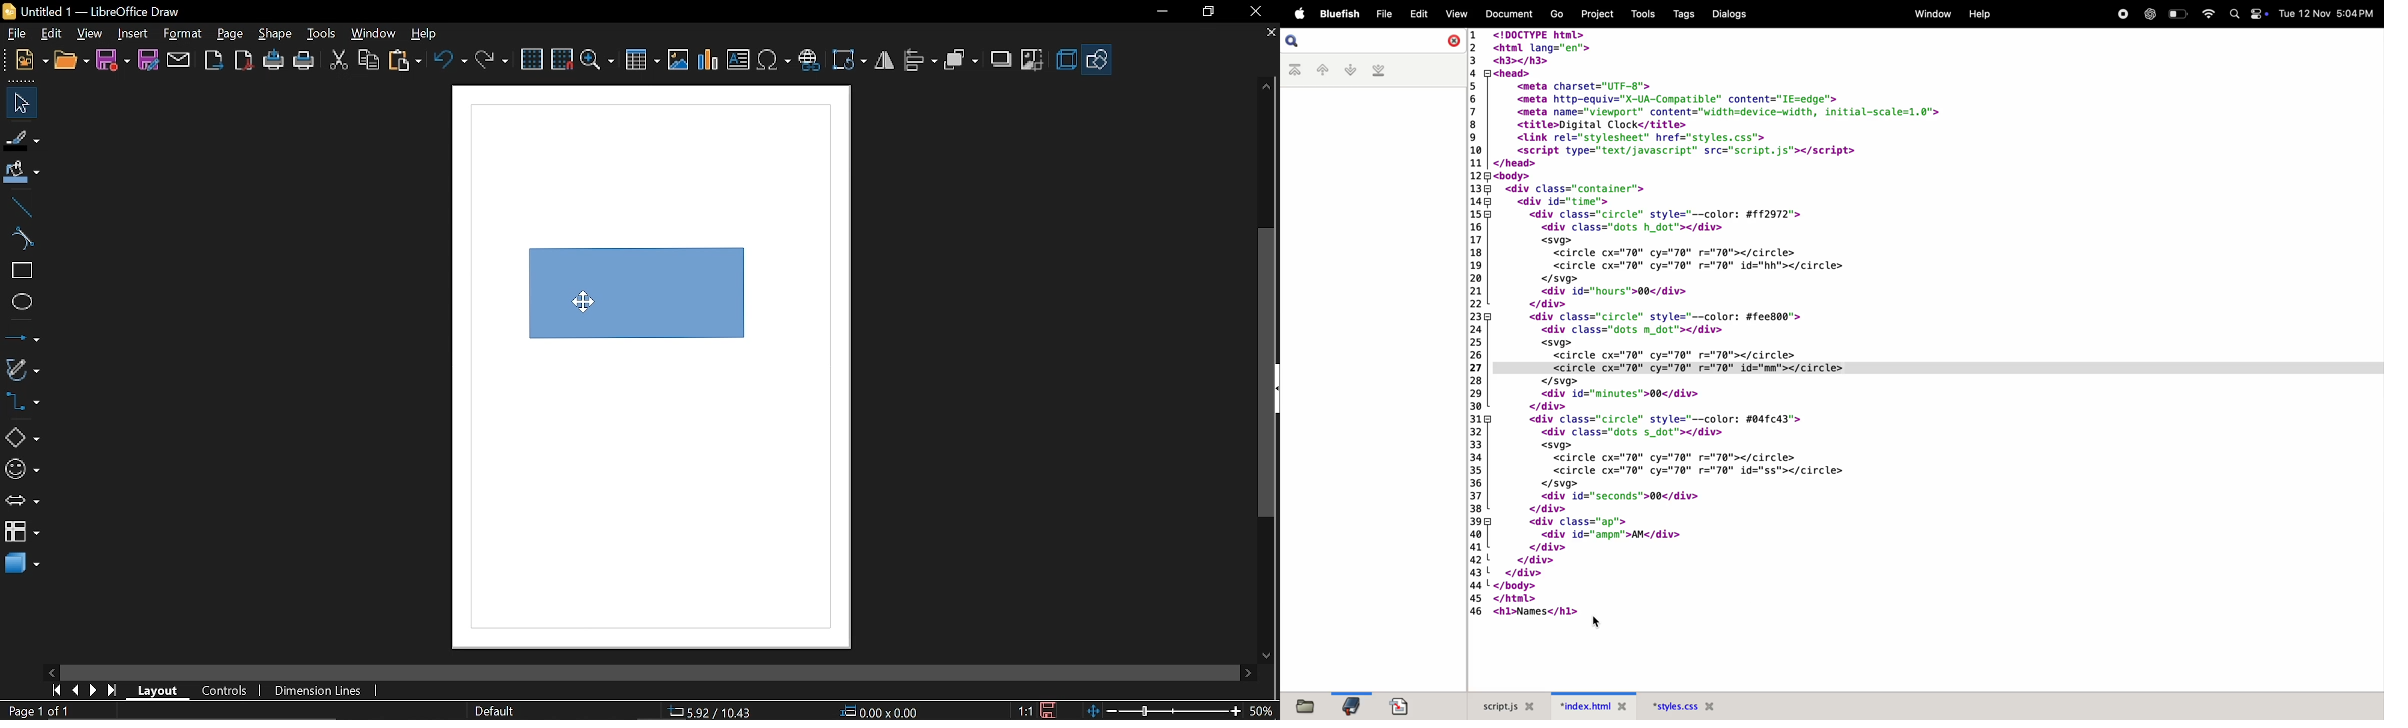 The width and height of the screenshot is (2408, 728). Describe the element at coordinates (1270, 34) in the screenshot. I see `close tab` at that location.